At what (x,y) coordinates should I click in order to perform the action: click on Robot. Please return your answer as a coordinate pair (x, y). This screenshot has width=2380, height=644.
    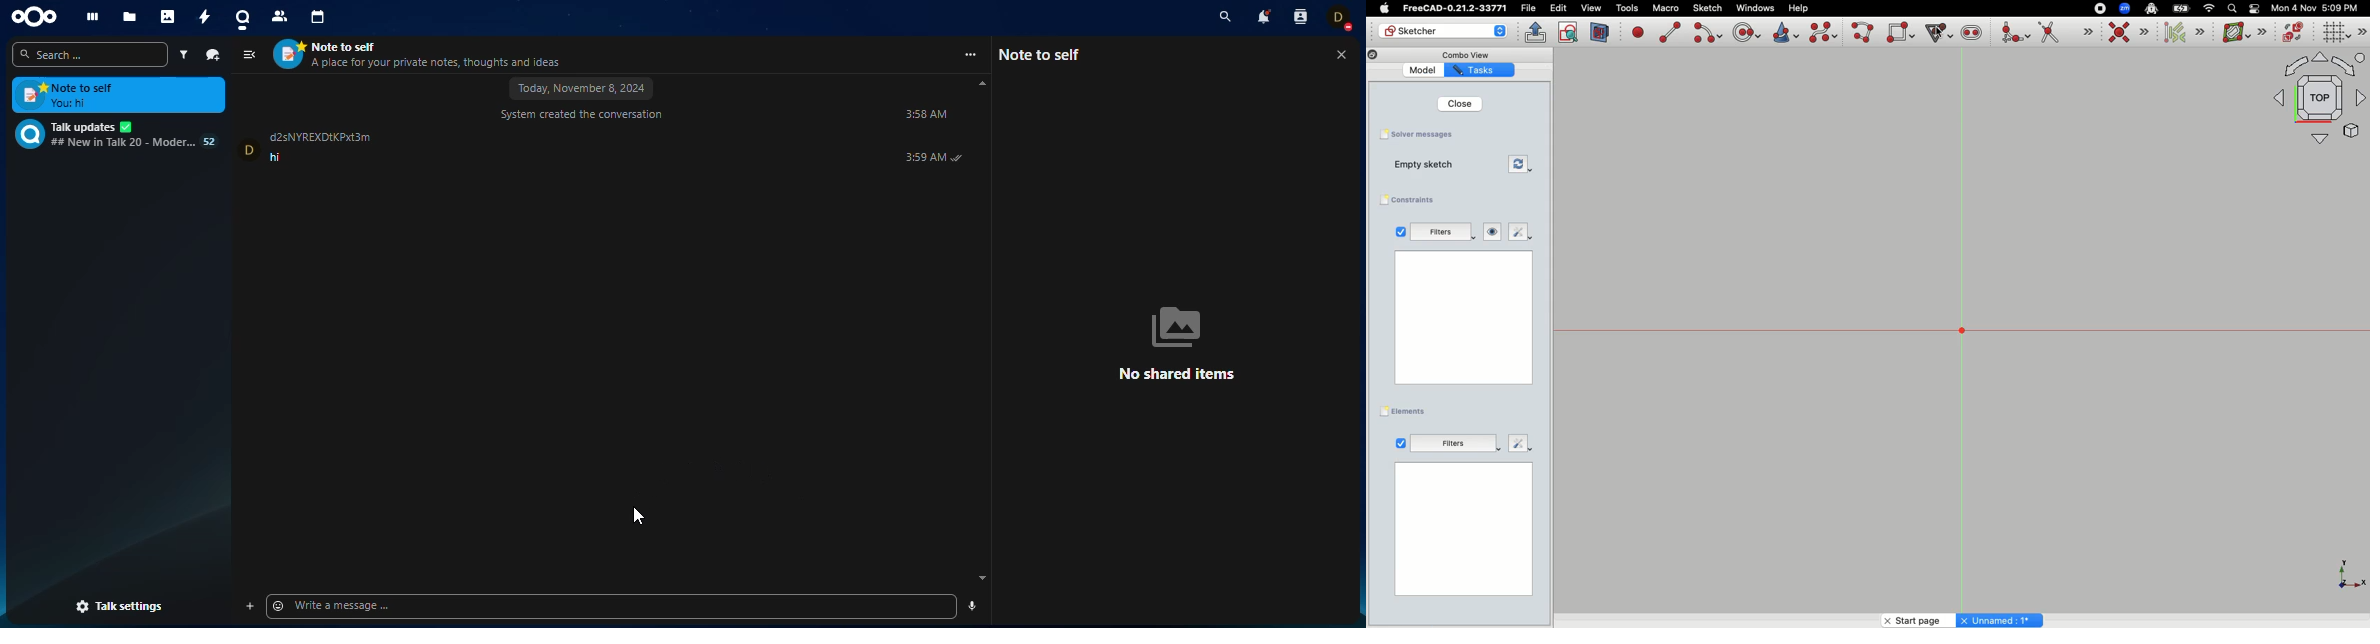
    Looking at the image, I should click on (2152, 10).